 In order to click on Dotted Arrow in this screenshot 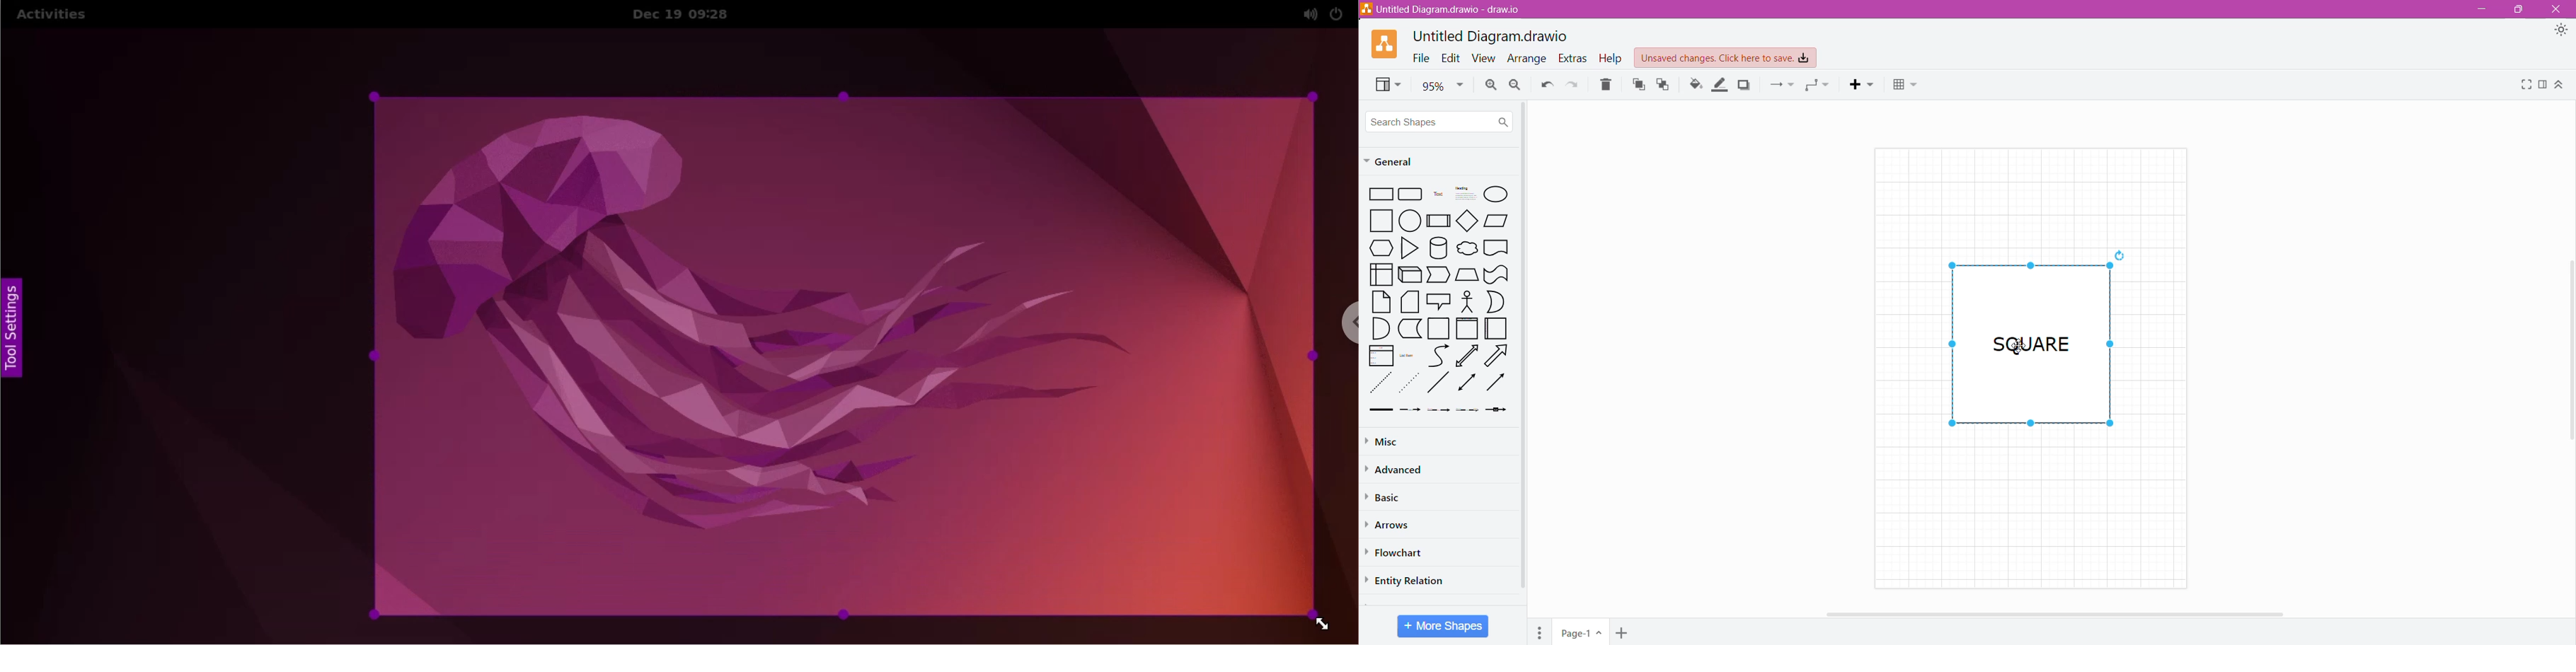, I will do `click(1468, 412)`.